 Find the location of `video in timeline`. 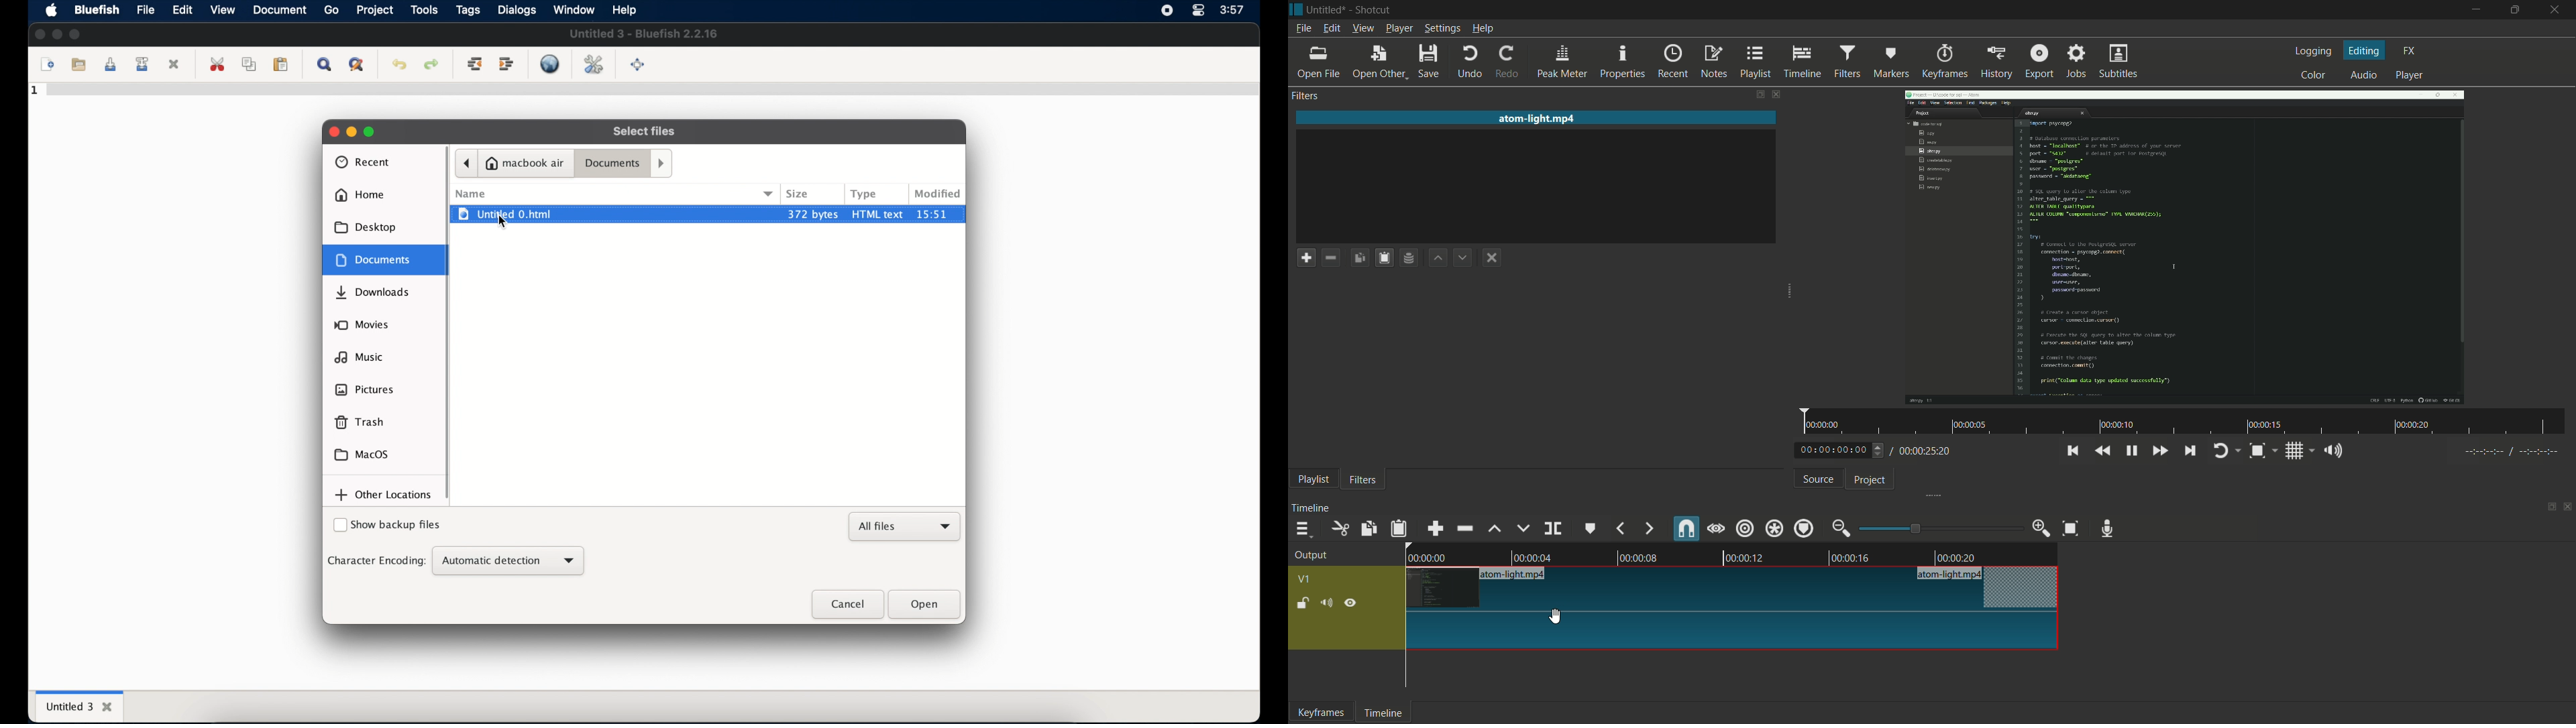

video in timeline is located at coordinates (1733, 597).